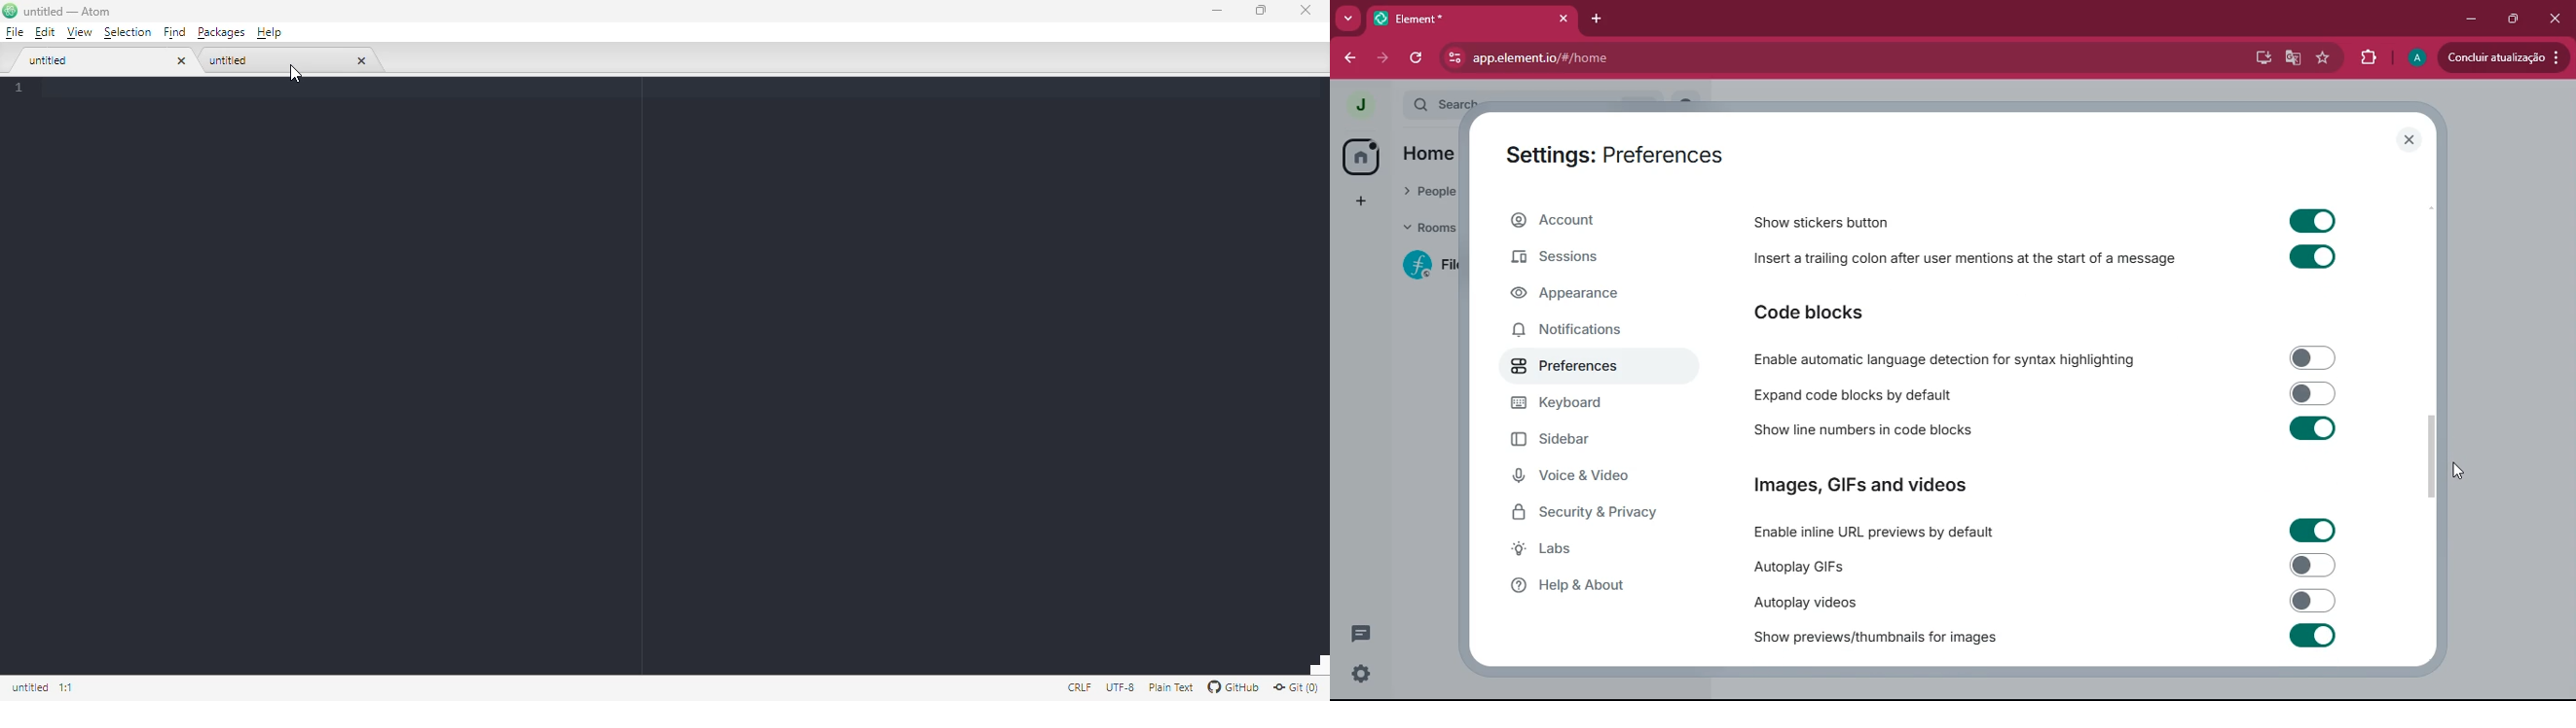 The height and width of the screenshot is (728, 2576). Describe the element at coordinates (1427, 265) in the screenshot. I see `room` at that location.